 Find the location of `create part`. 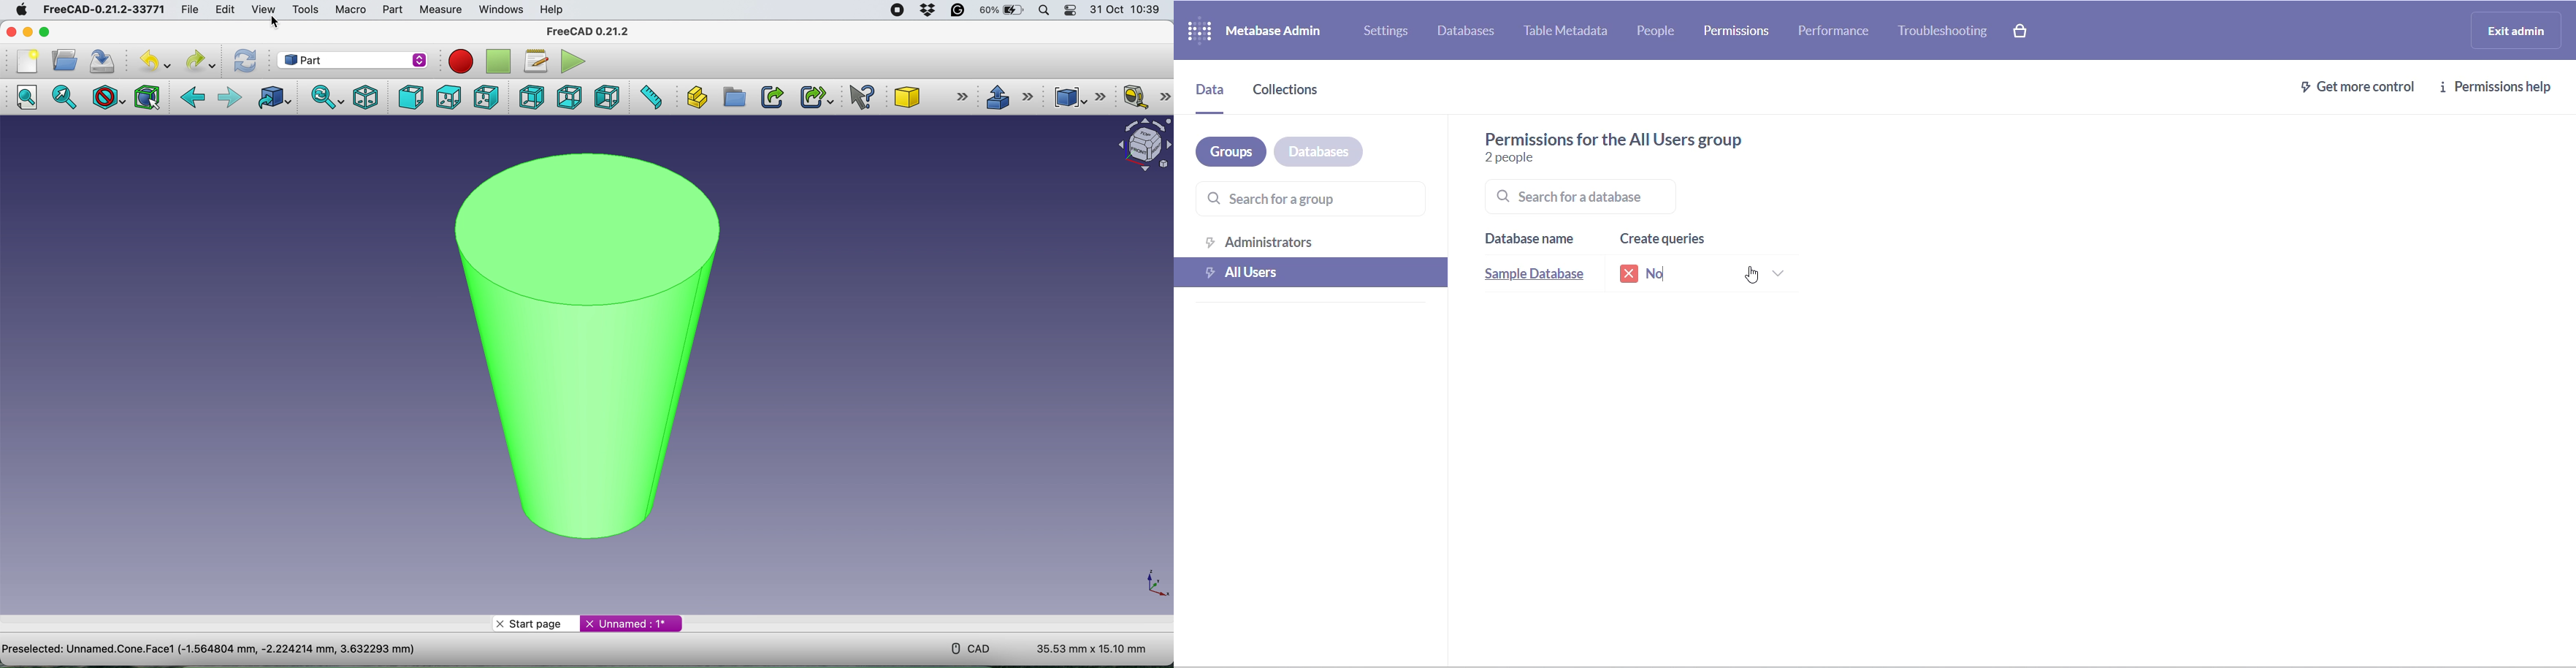

create part is located at coordinates (697, 96).